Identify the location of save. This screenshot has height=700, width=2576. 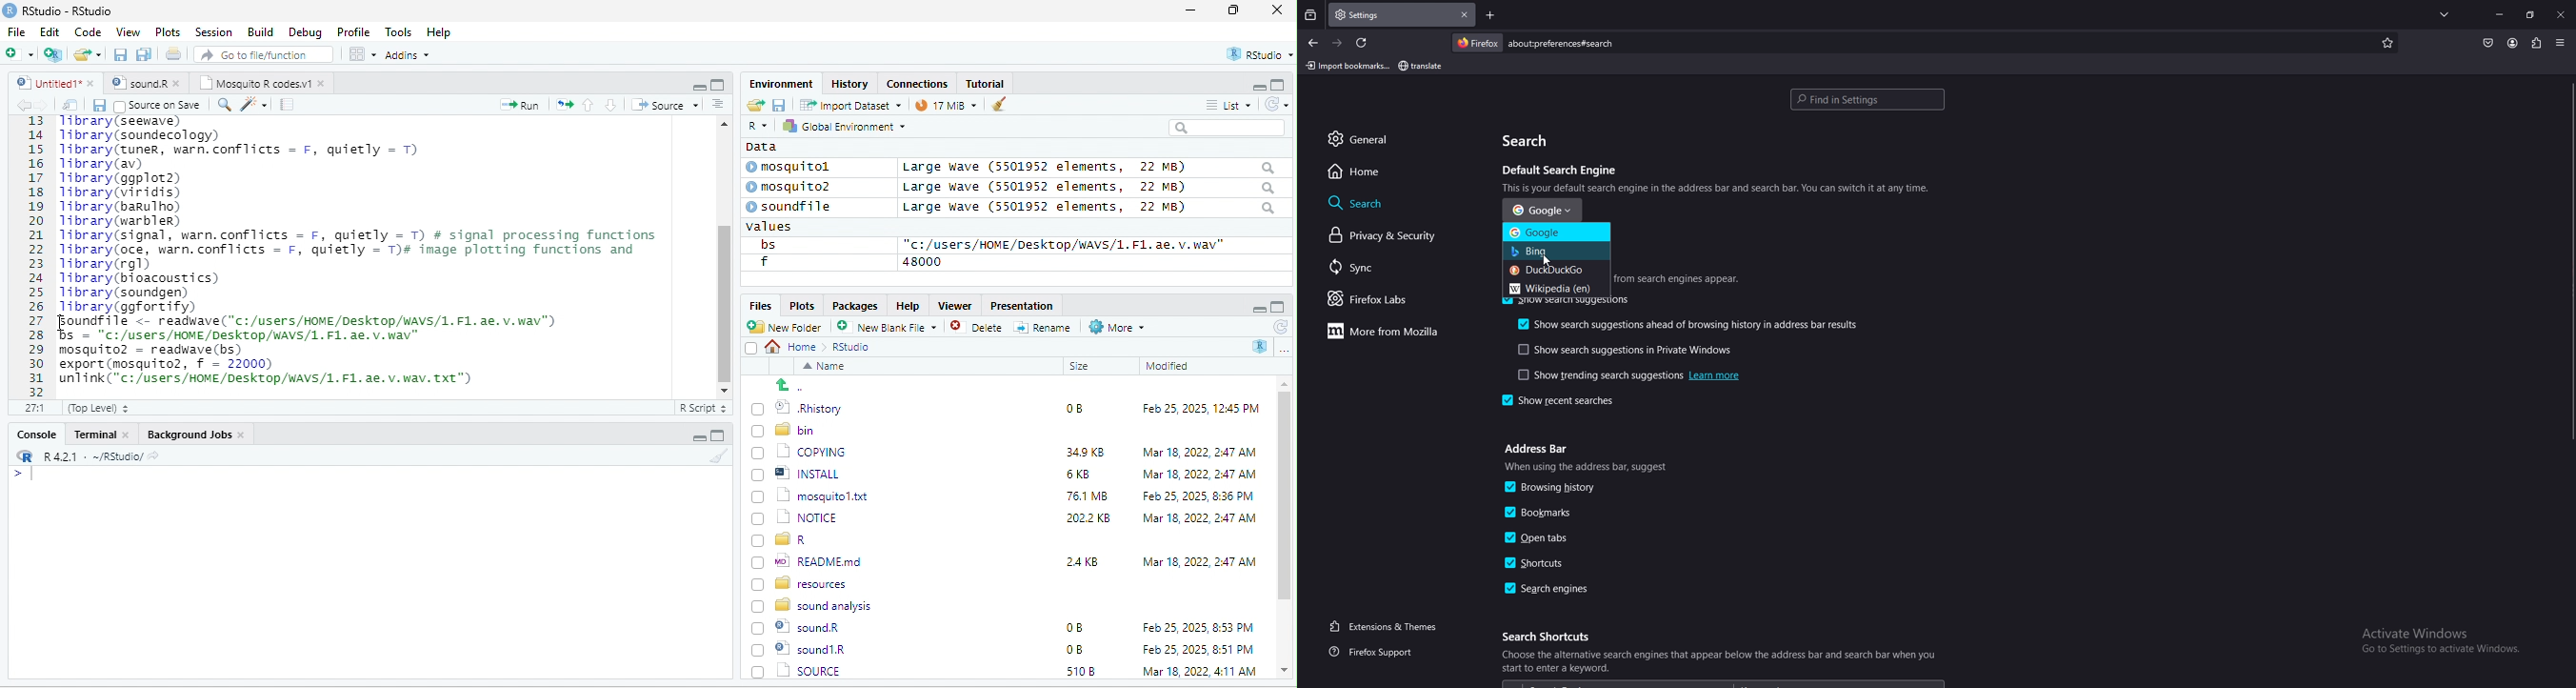
(778, 104).